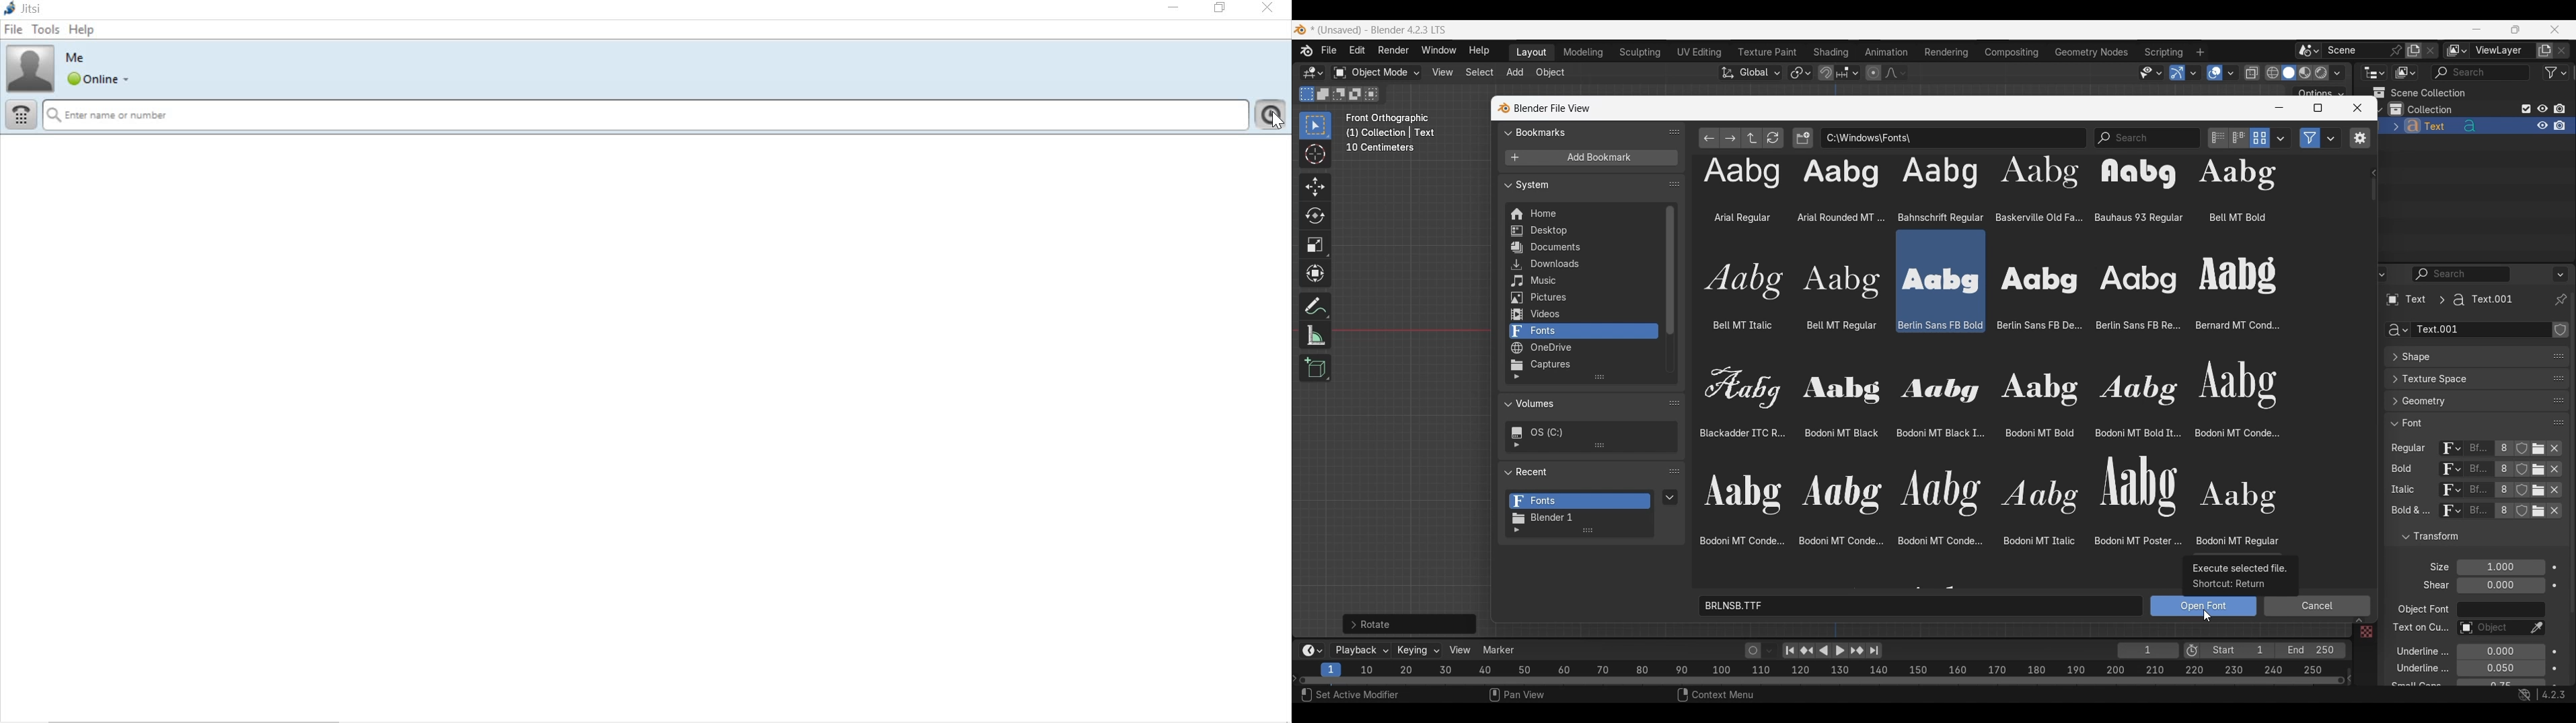  I want to click on Click to collapse Font, so click(2463, 422).